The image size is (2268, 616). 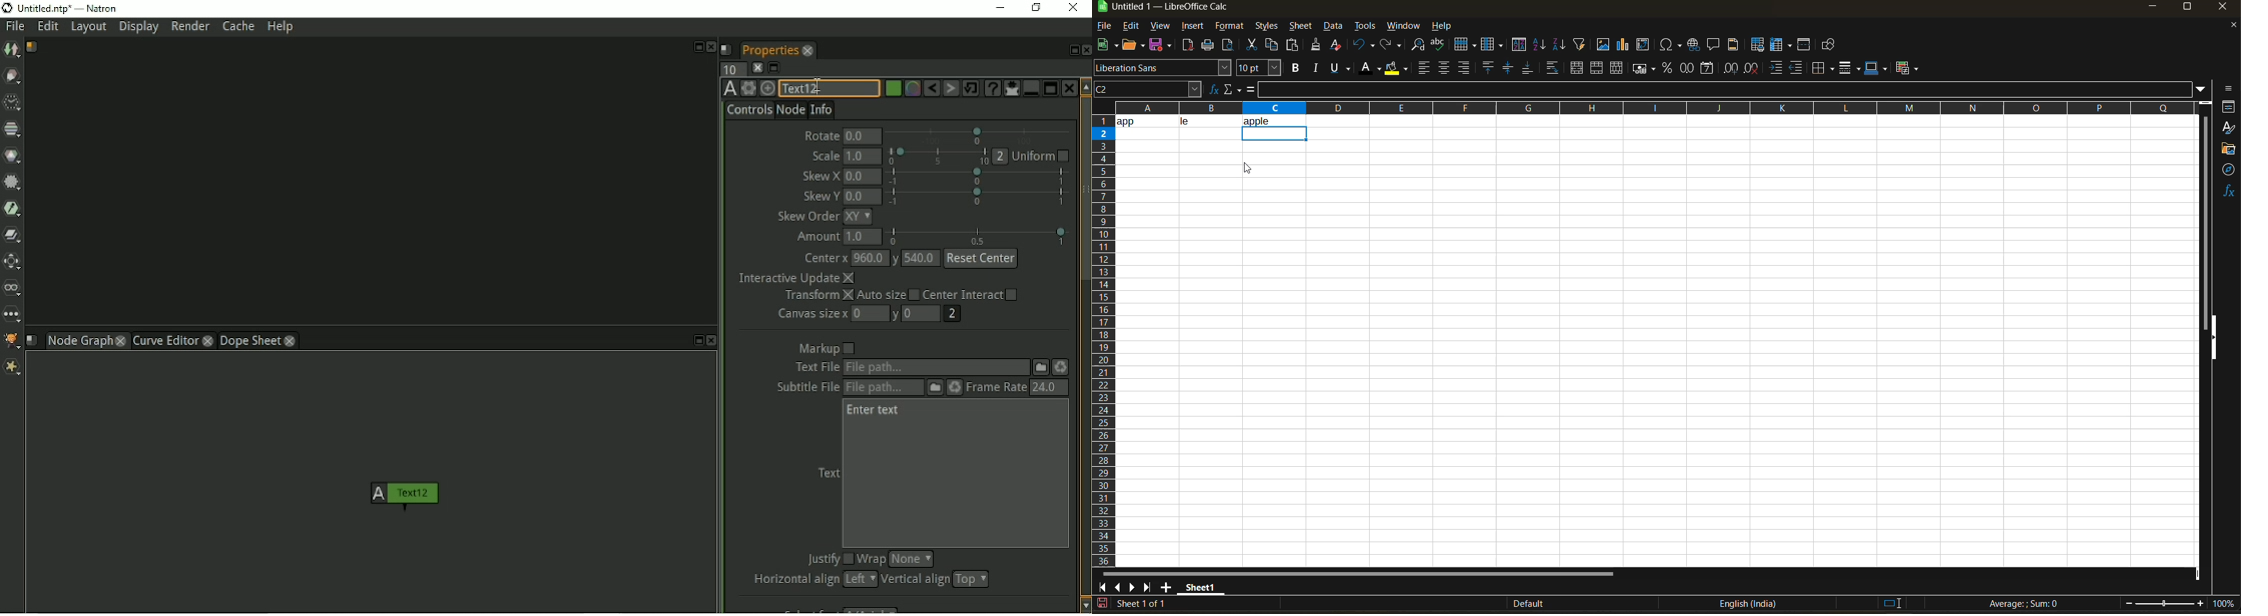 I want to click on scroll to next sheet, so click(x=1131, y=587).